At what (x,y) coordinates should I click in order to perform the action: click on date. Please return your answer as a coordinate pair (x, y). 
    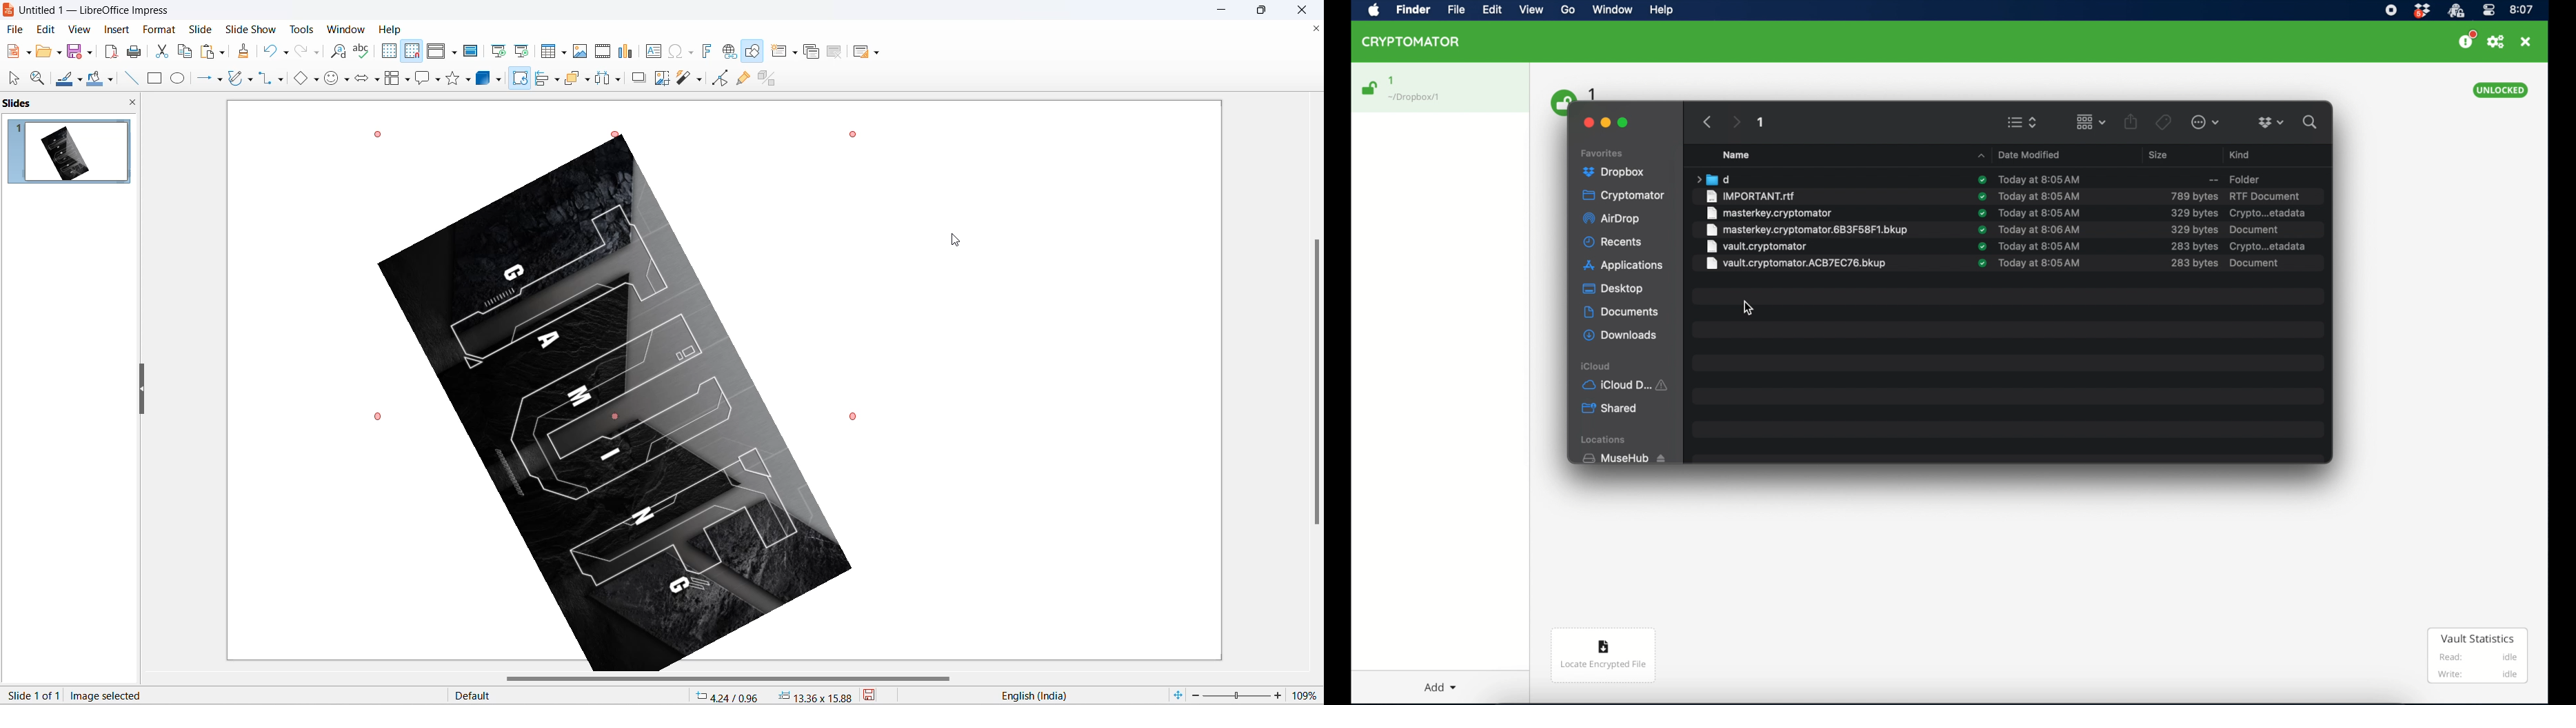
    Looking at the image, I should click on (2040, 229).